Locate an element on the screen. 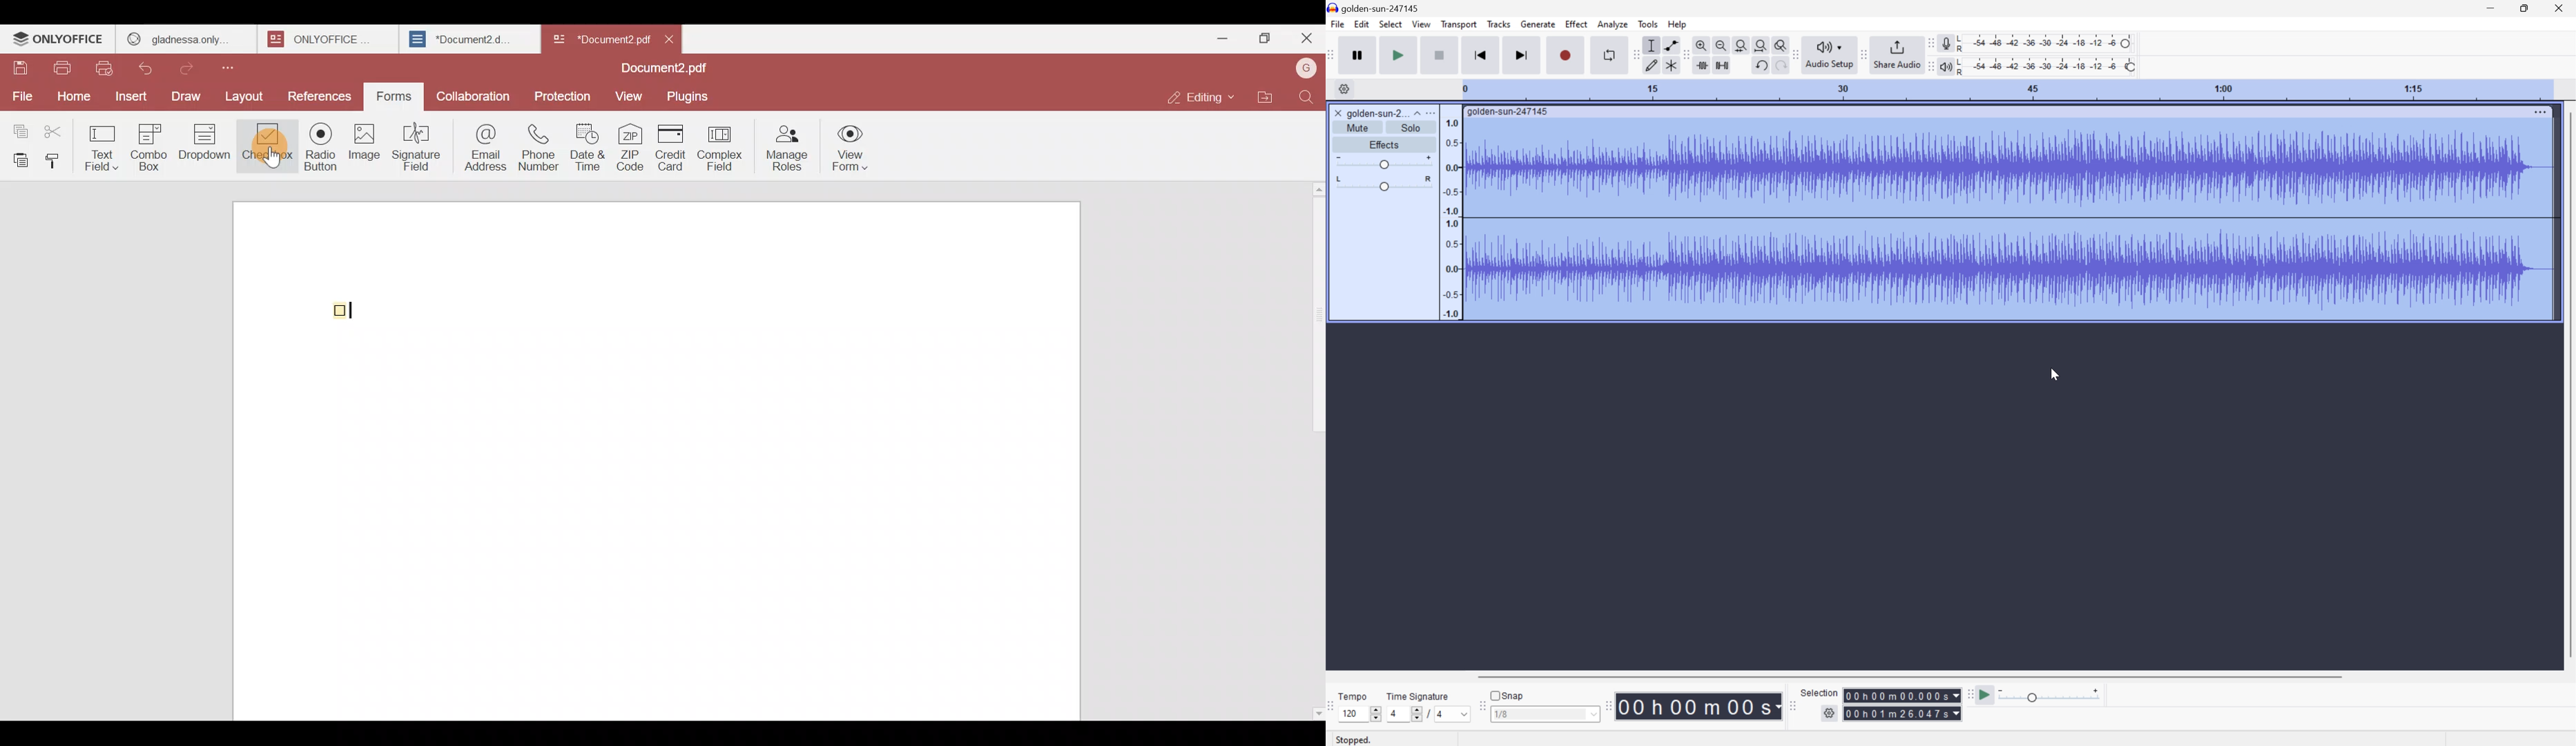 The image size is (2576, 756). Enable looping is located at coordinates (1609, 54).